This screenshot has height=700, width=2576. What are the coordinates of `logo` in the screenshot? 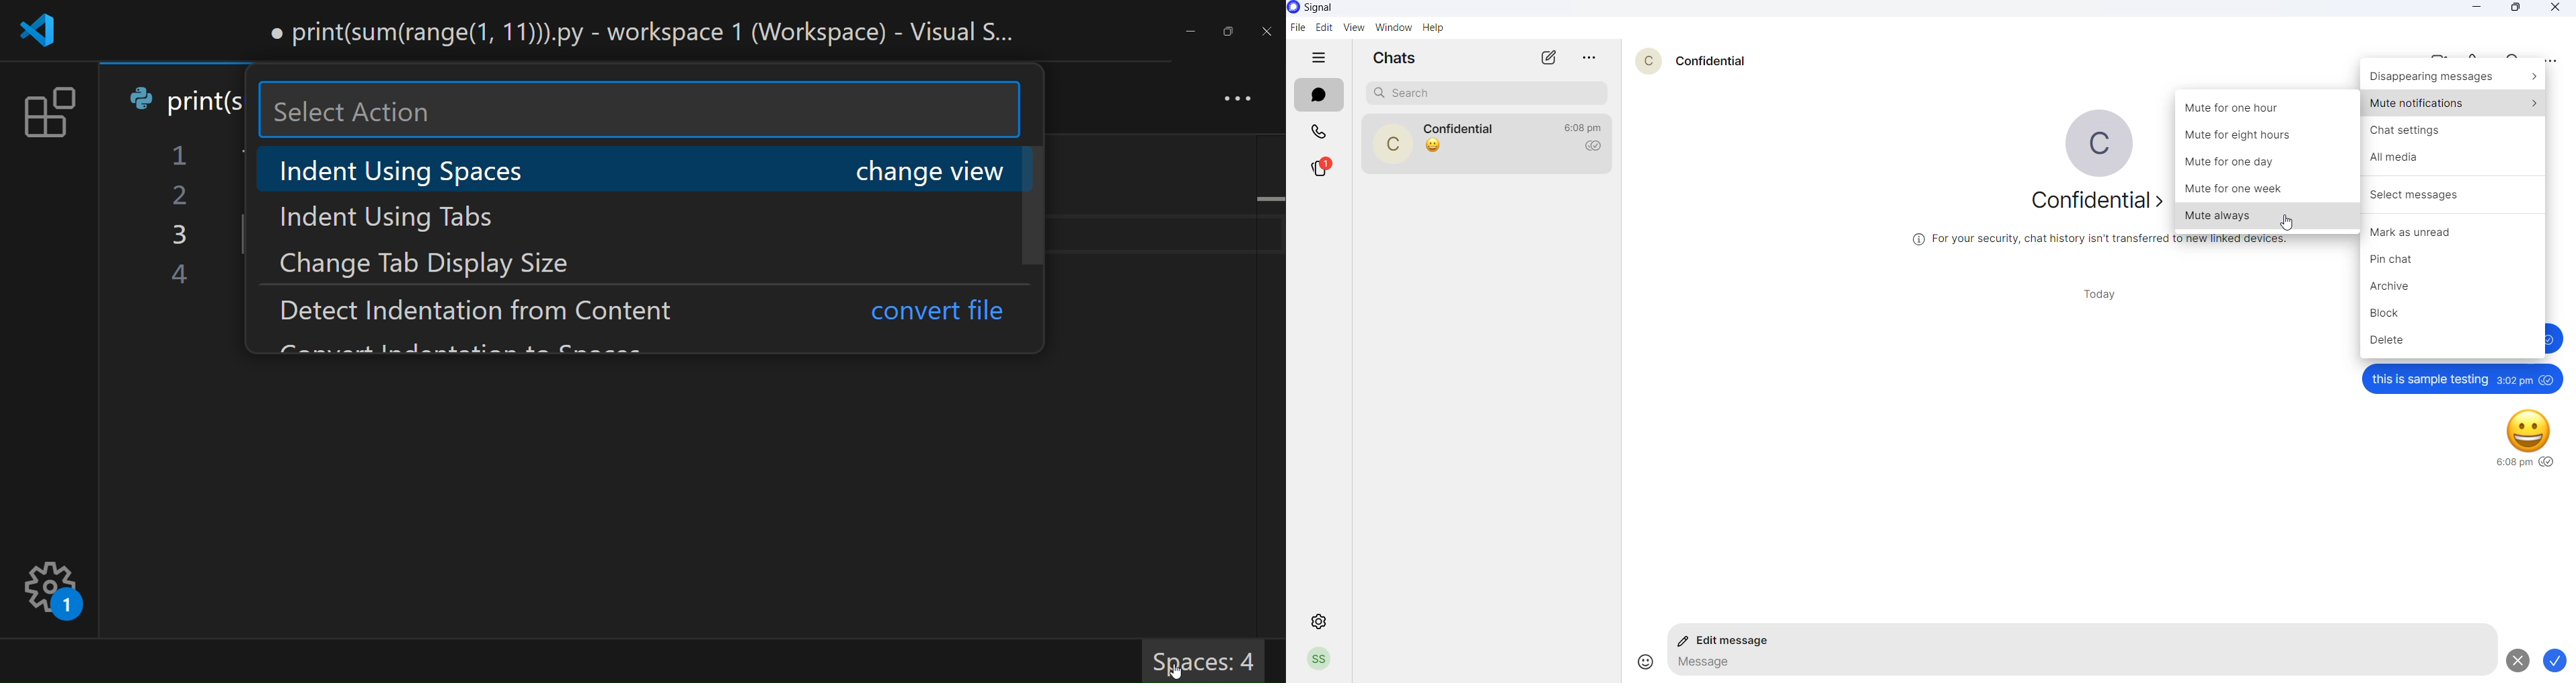 It's located at (36, 33).